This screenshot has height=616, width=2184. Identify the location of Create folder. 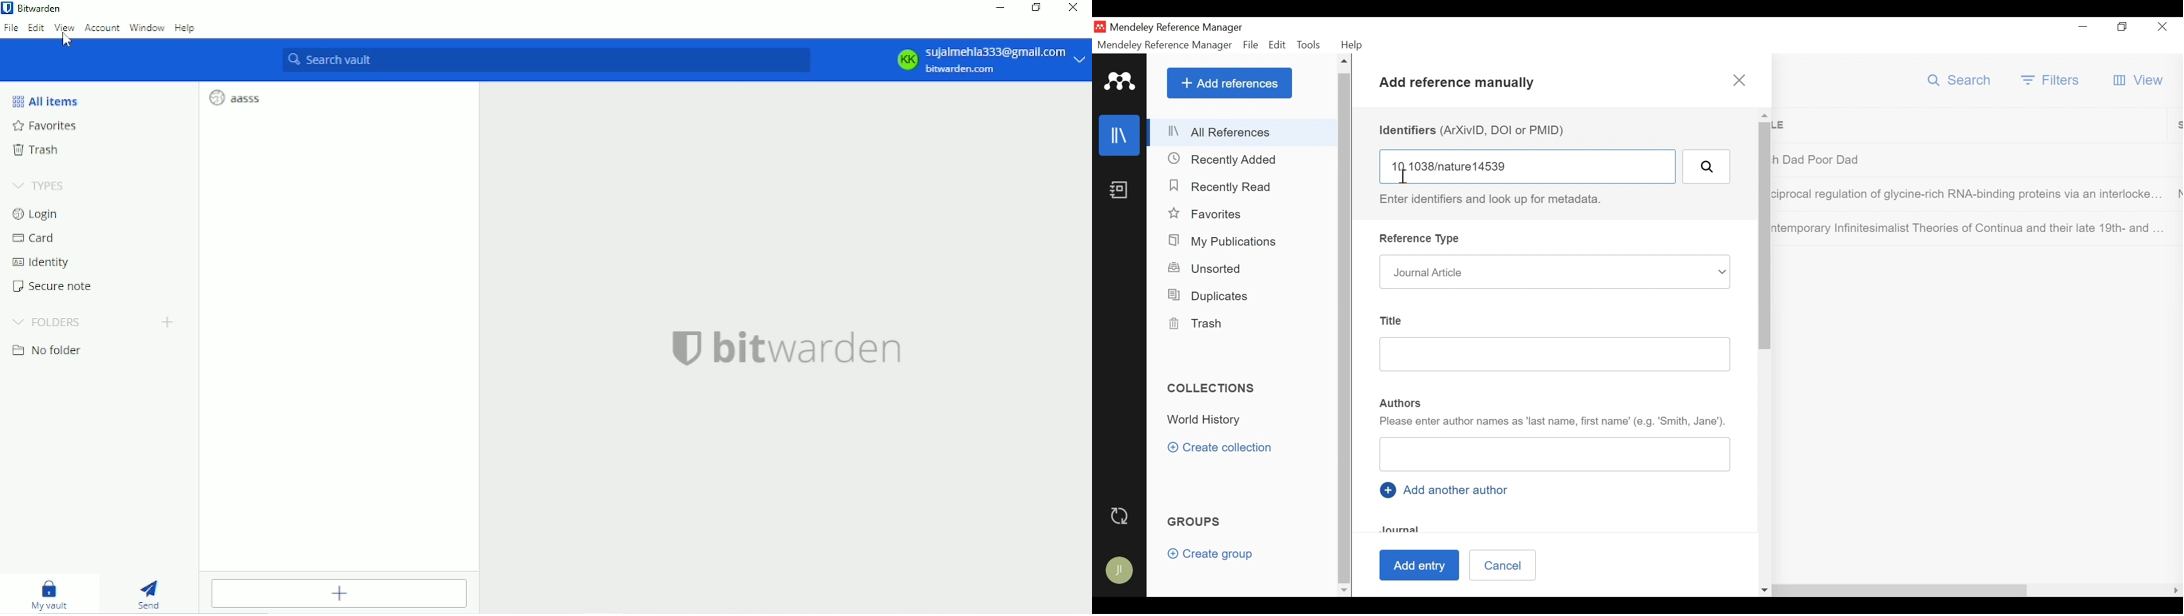
(168, 323).